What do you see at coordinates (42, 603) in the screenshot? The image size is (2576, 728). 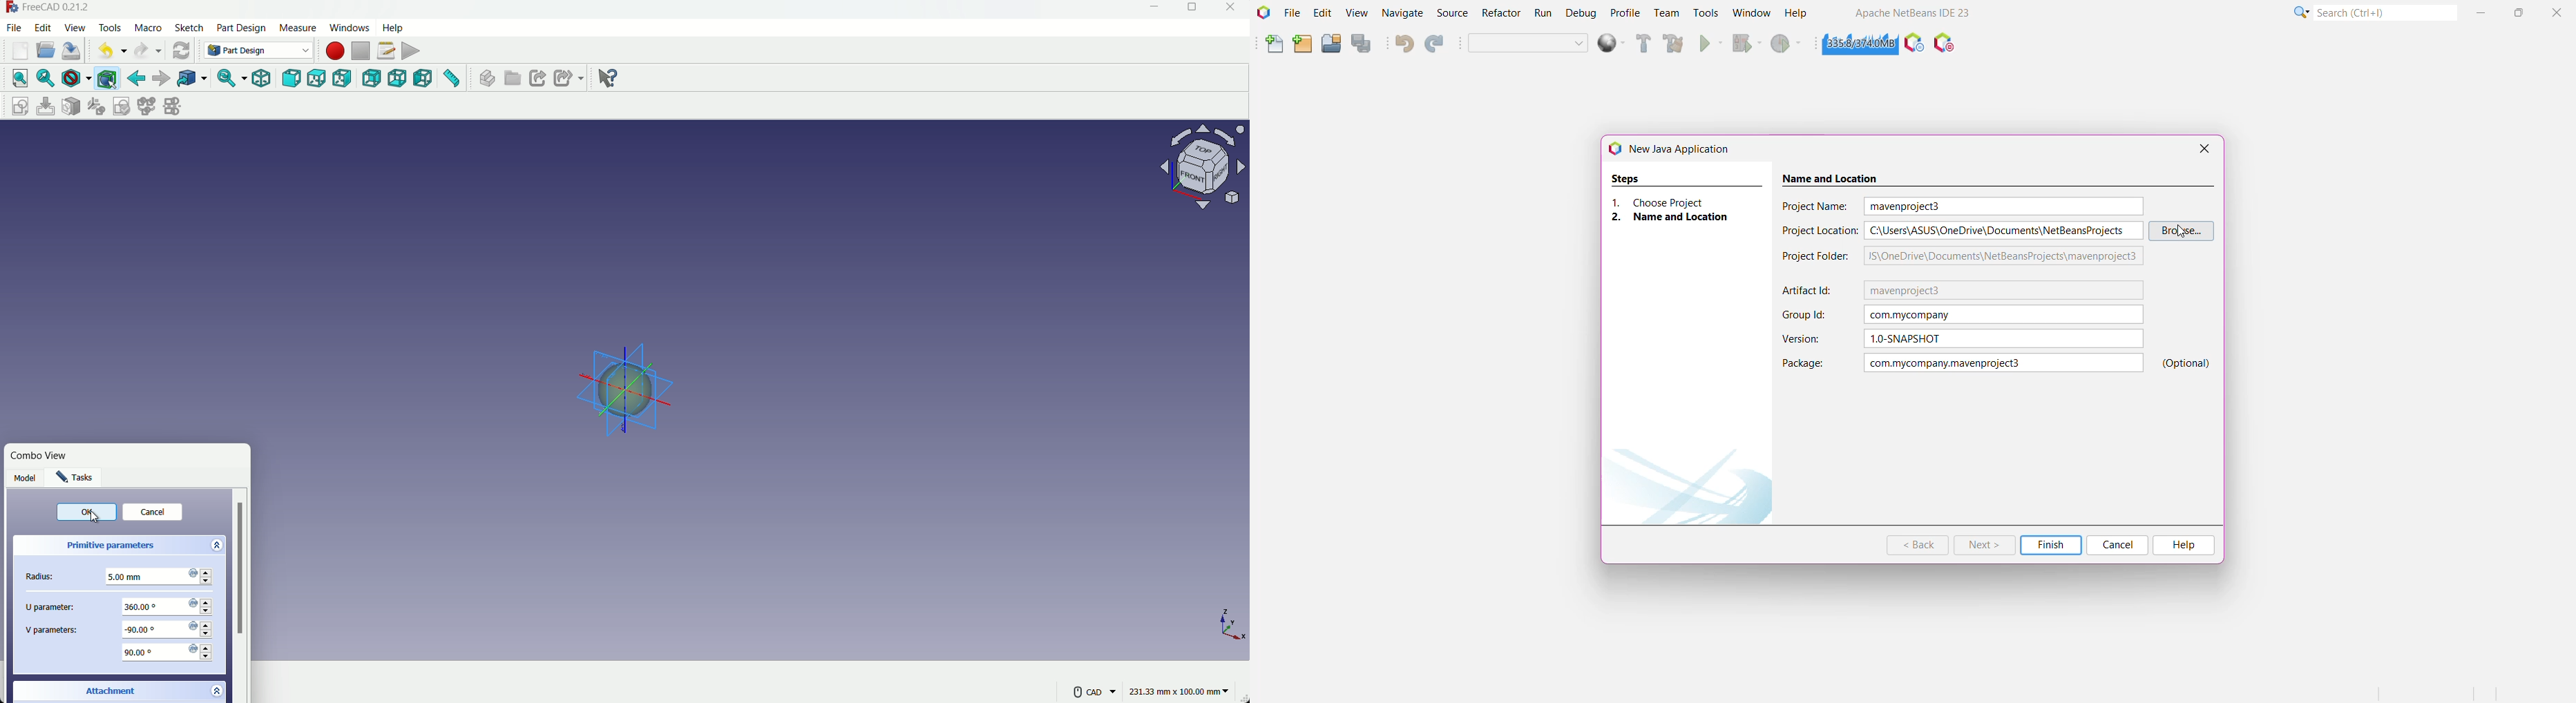 I see `U parameter :` at bounding box center [42, 603].